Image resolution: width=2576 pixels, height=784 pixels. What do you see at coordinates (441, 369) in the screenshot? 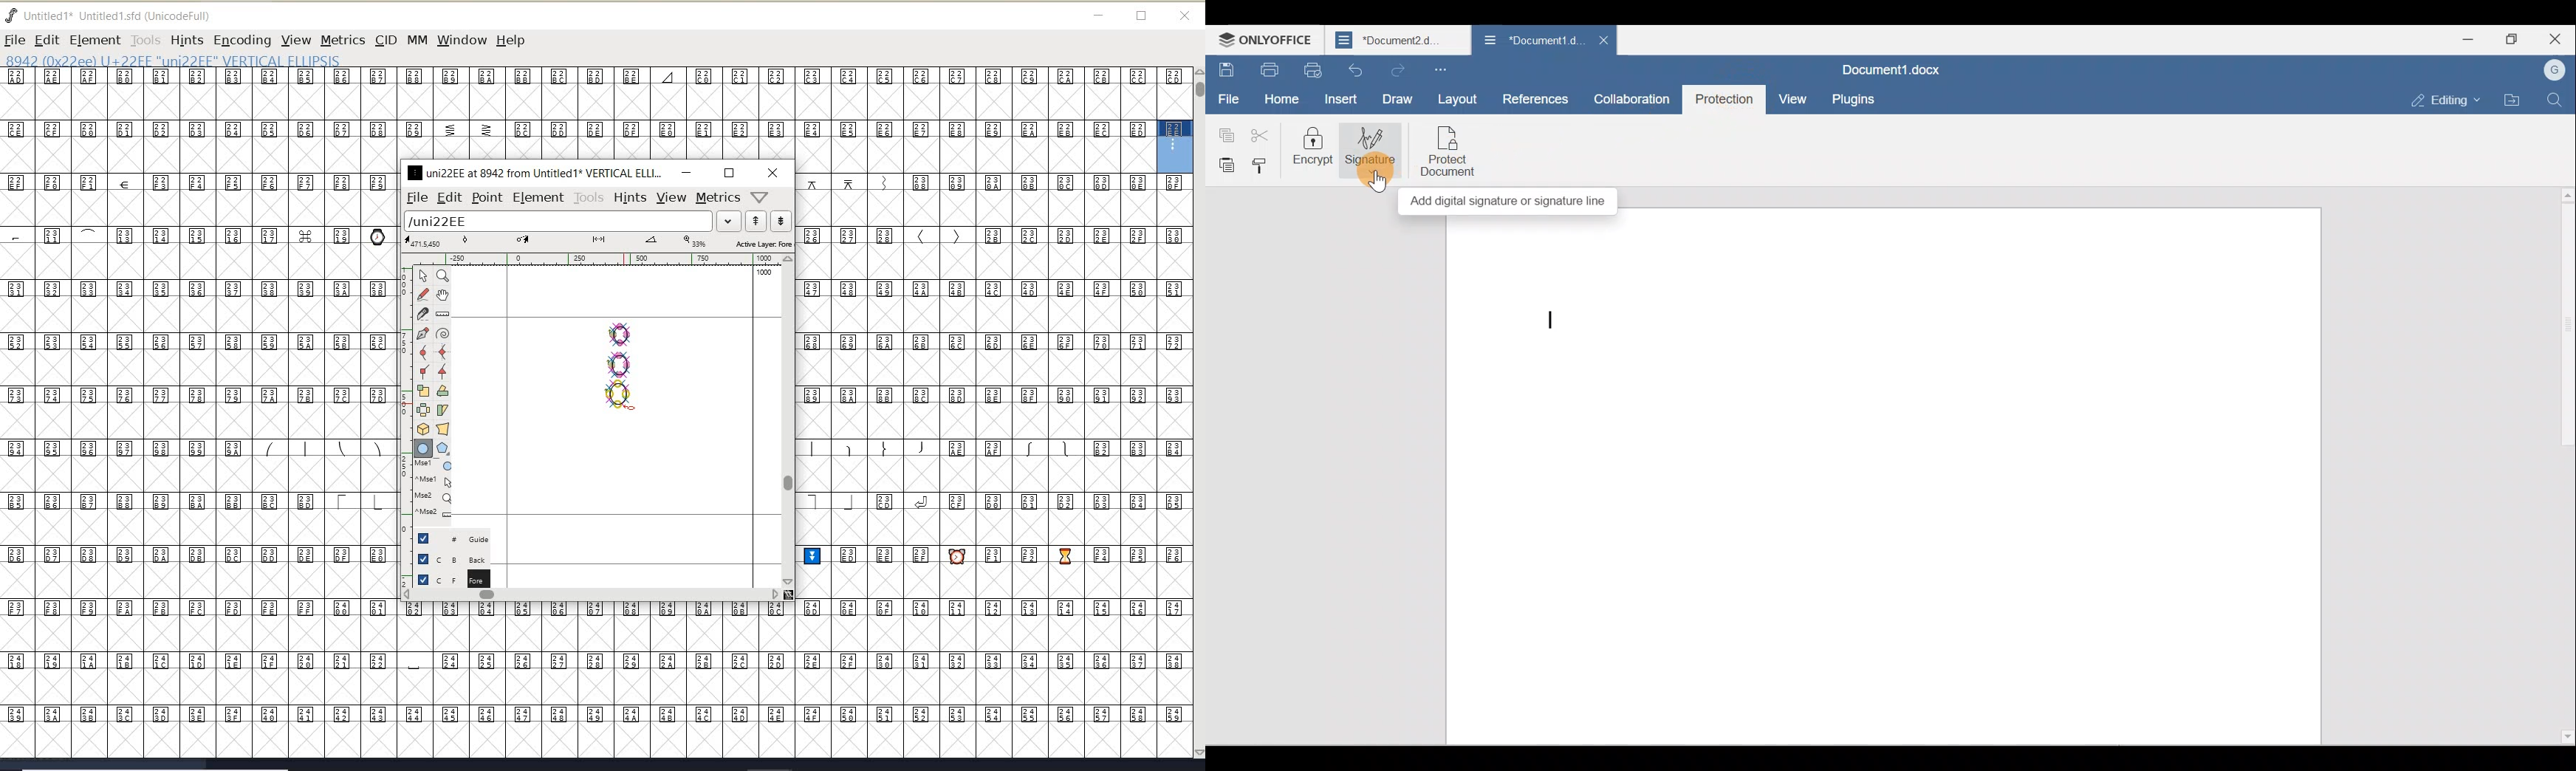
I see `add a tangent point` at bounding box center [441, 369].